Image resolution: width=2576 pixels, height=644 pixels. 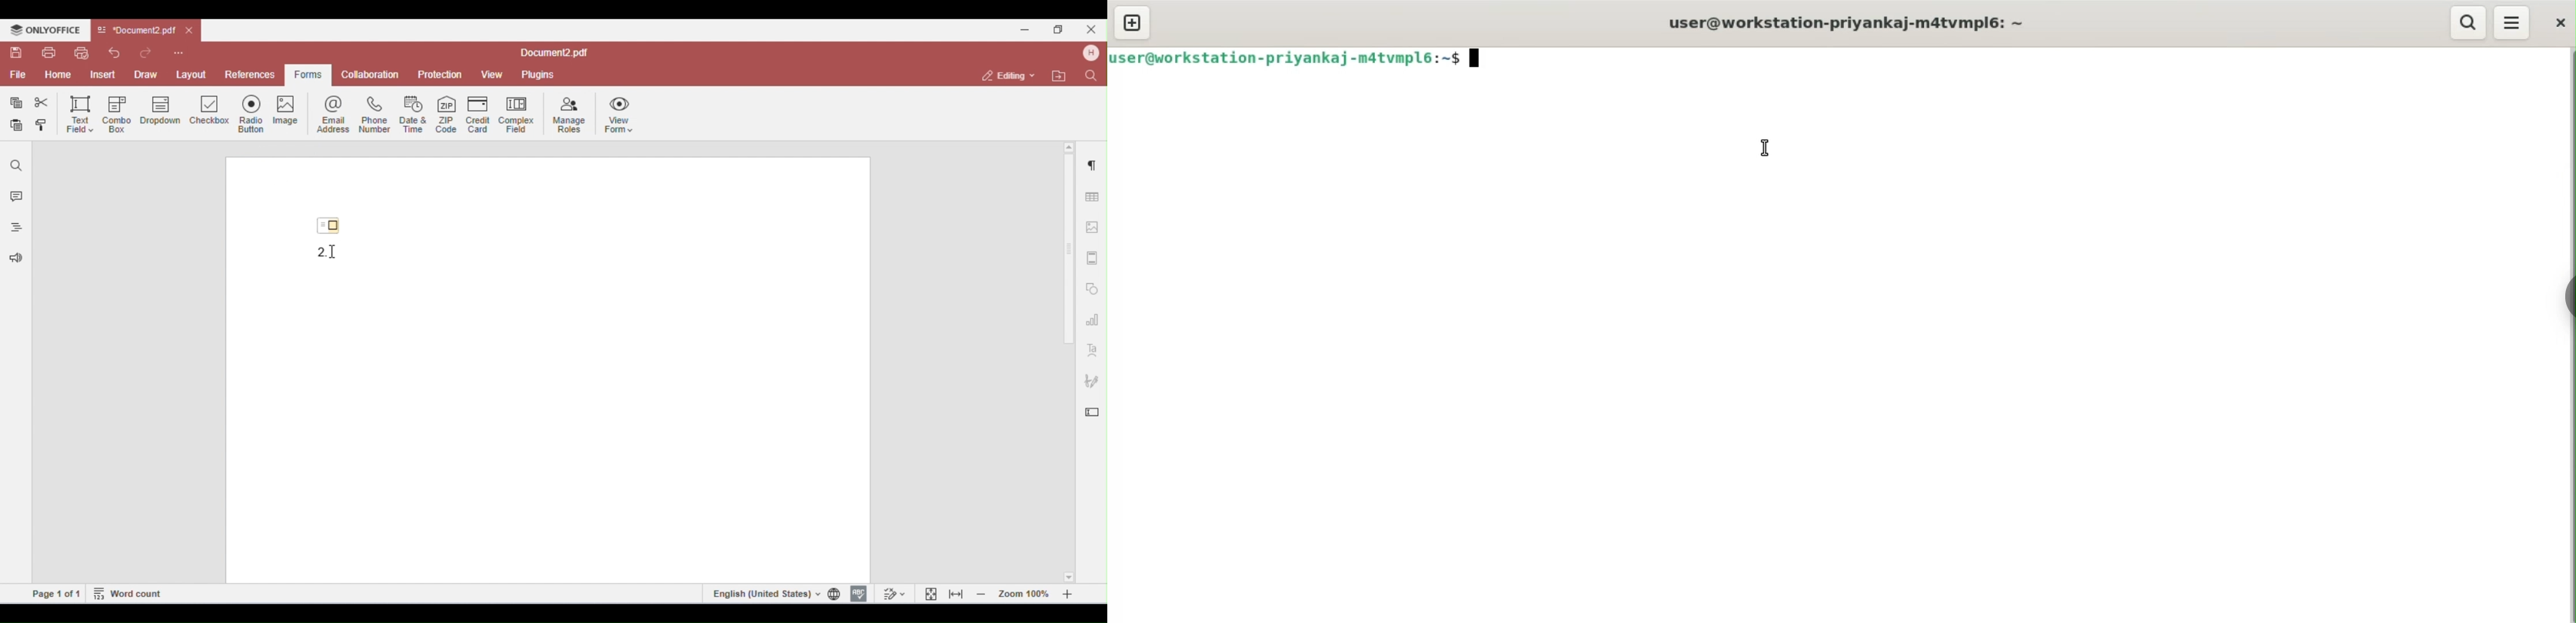 What do you see at coordinates (2511, 23) in the screenshot?
I see `more options` at bounding box center [2511, 23].